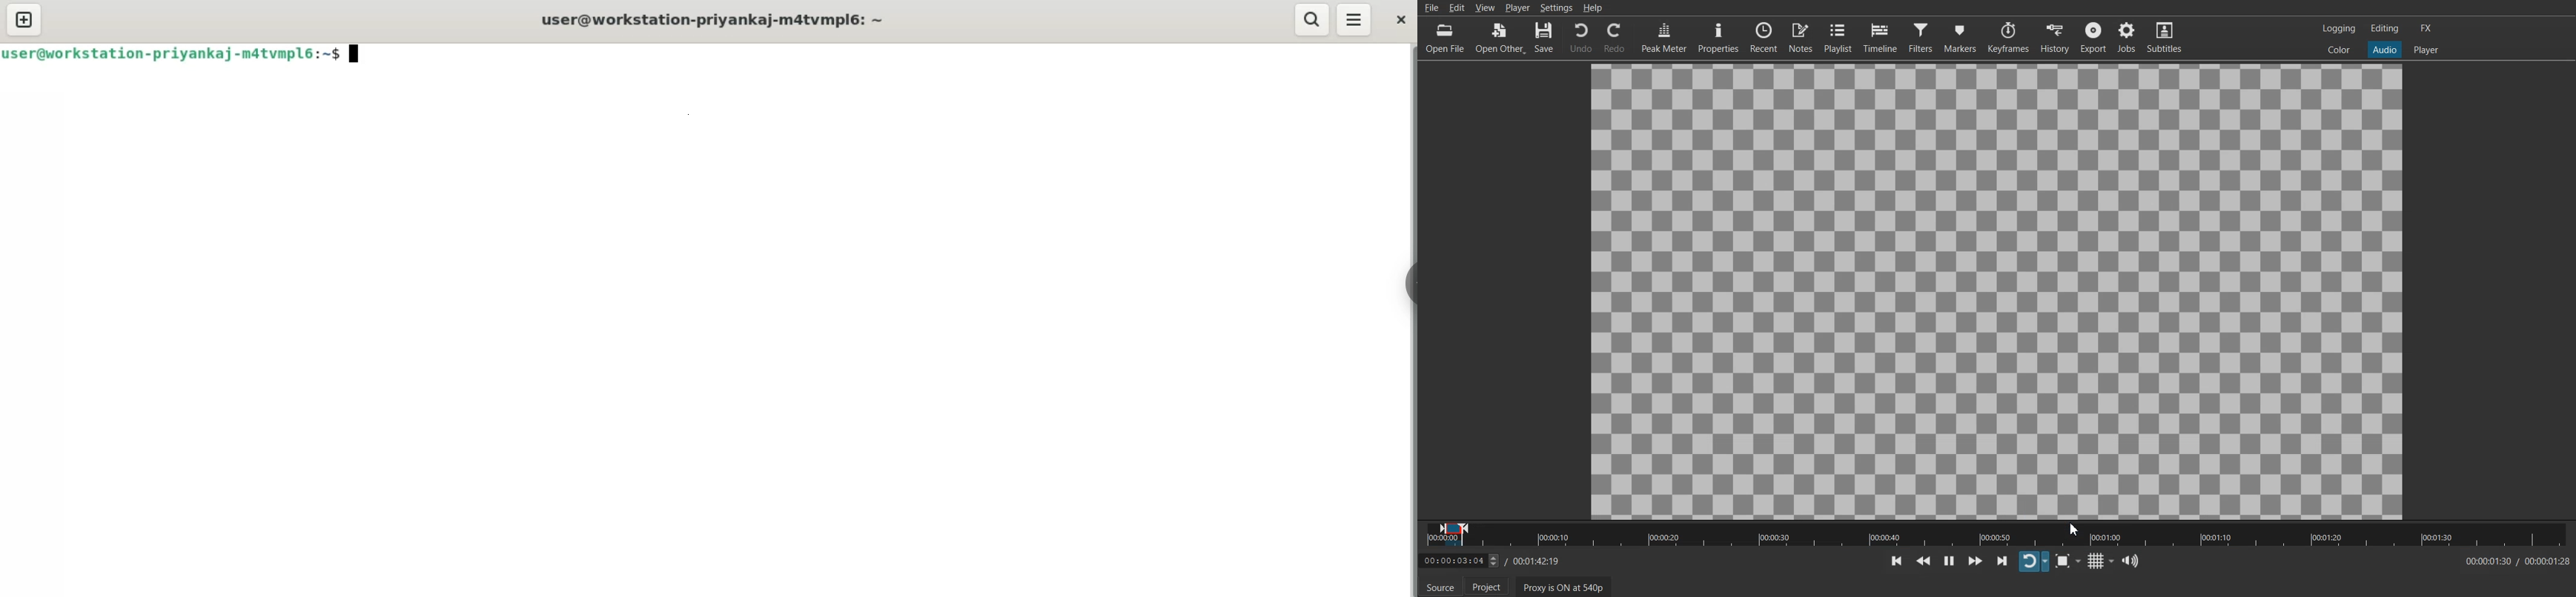 The image size is (2576, 616). Describe the element at coordinates (2100, 560) in the screenshot. I see `Toggle grid display` at that location.